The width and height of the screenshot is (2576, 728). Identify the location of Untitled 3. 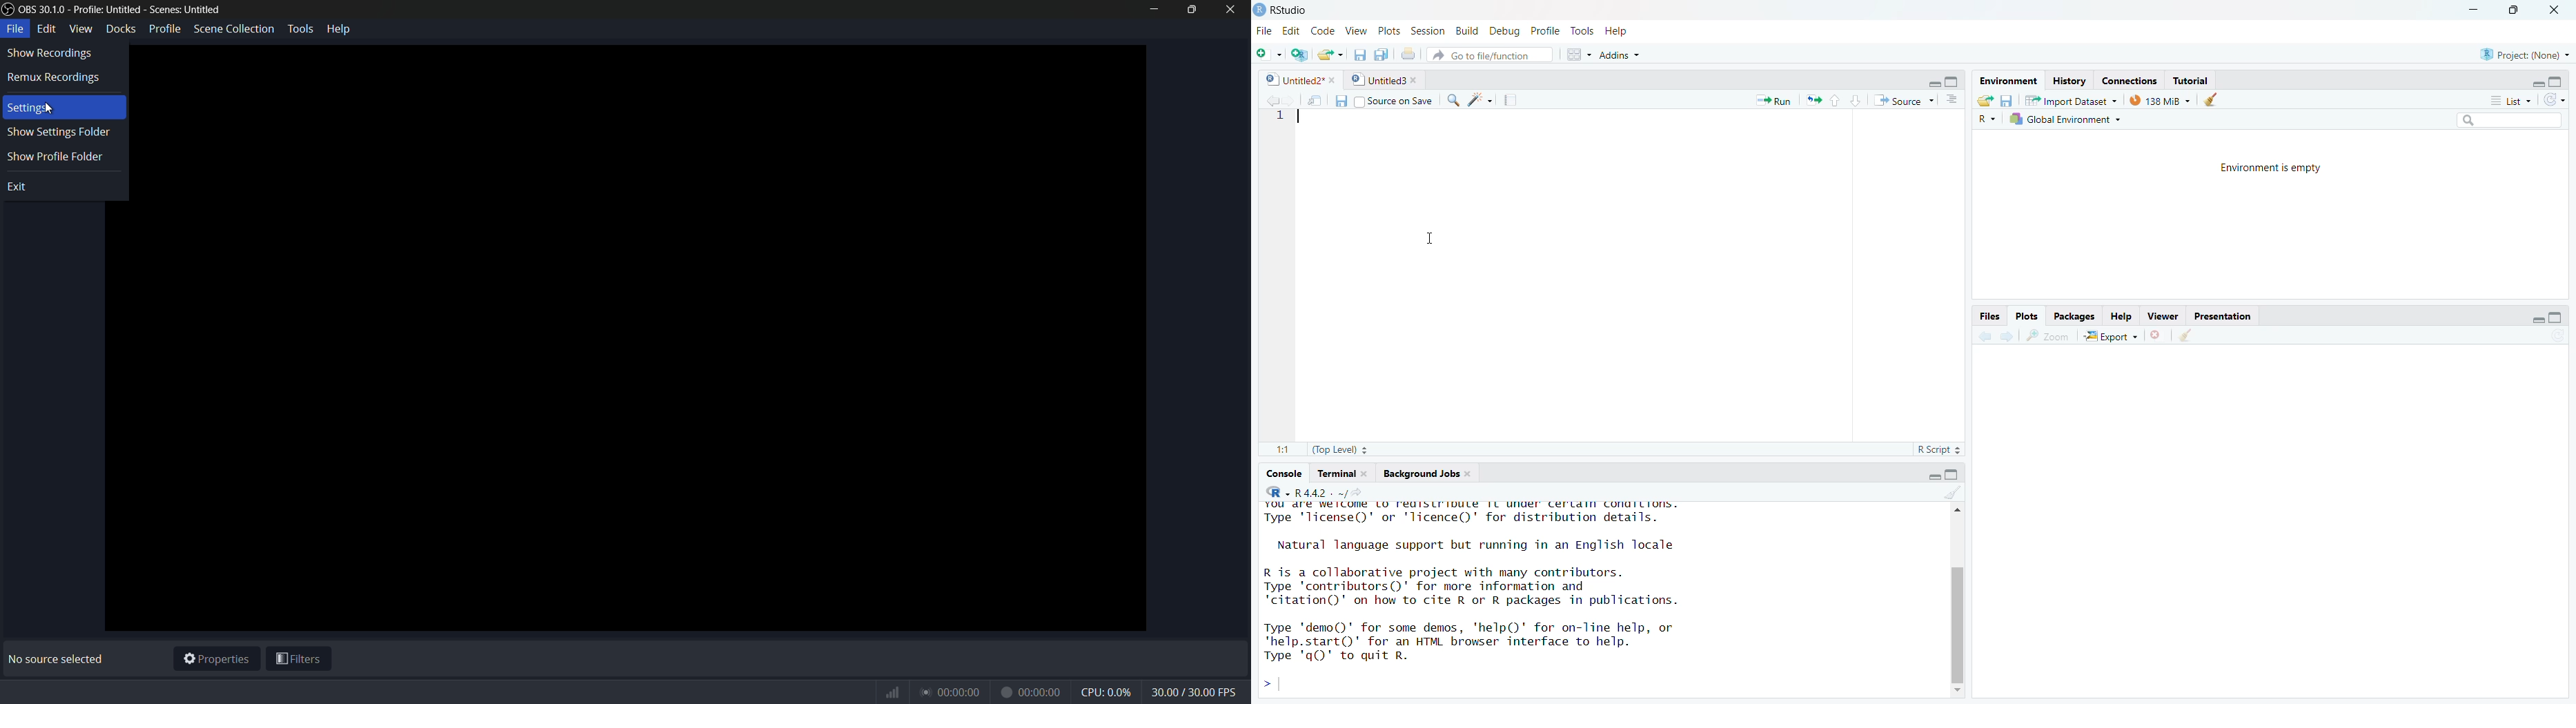
(1384, 79).